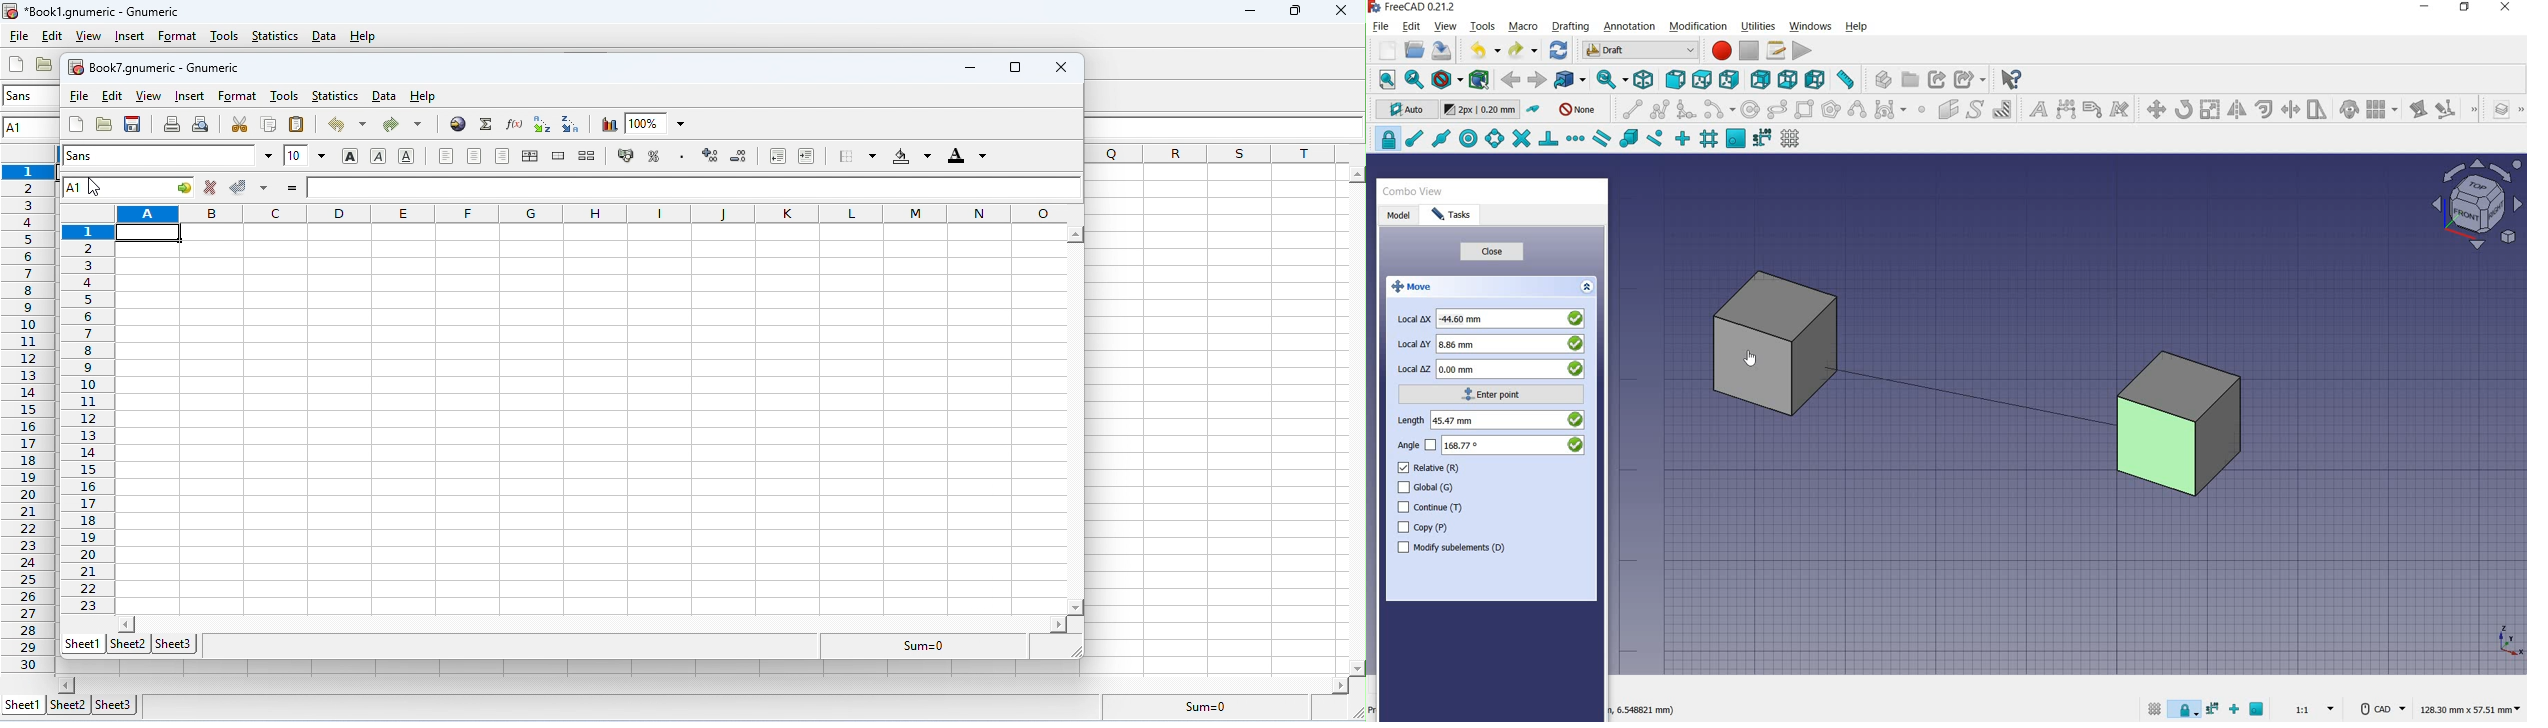 This screenshot has width=2548, height=728. What do you see at coordinates (1752, 109) in the screenshot?
I see `circle` at bounding box center [1752, 109].